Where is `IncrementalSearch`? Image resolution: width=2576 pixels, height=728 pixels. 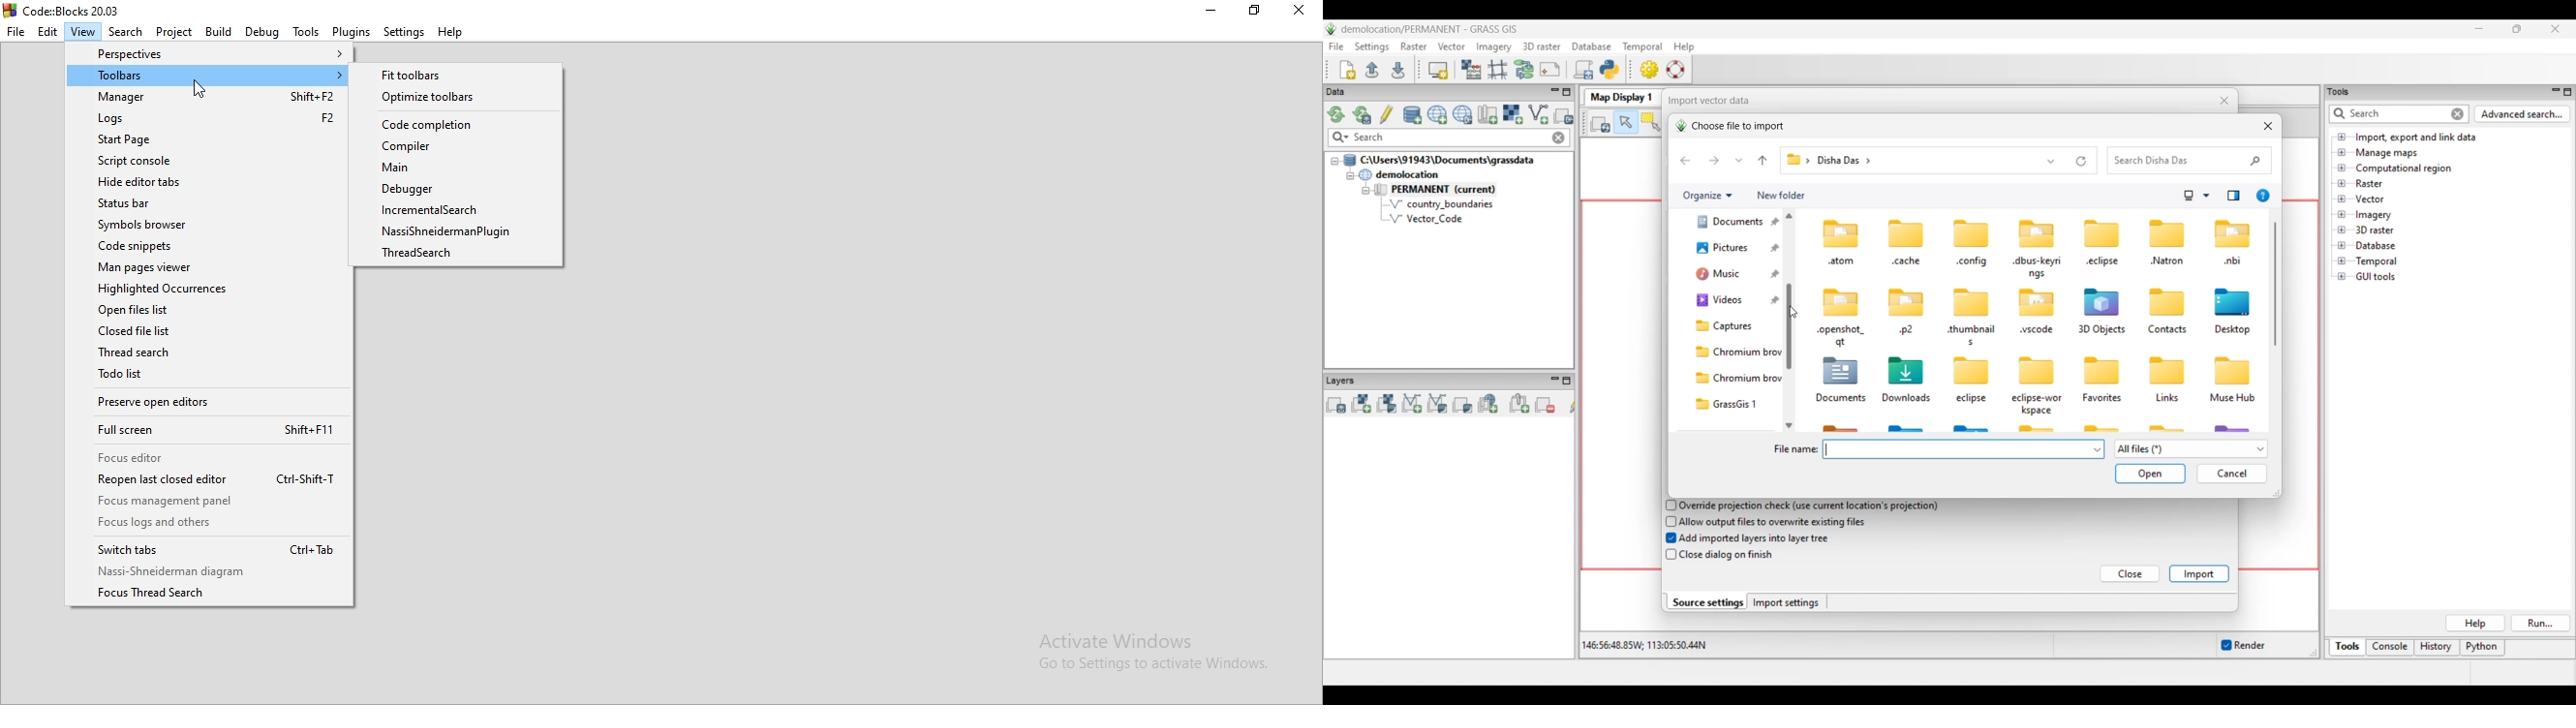
IncrementalSearch is located at coordinates (459, 209).